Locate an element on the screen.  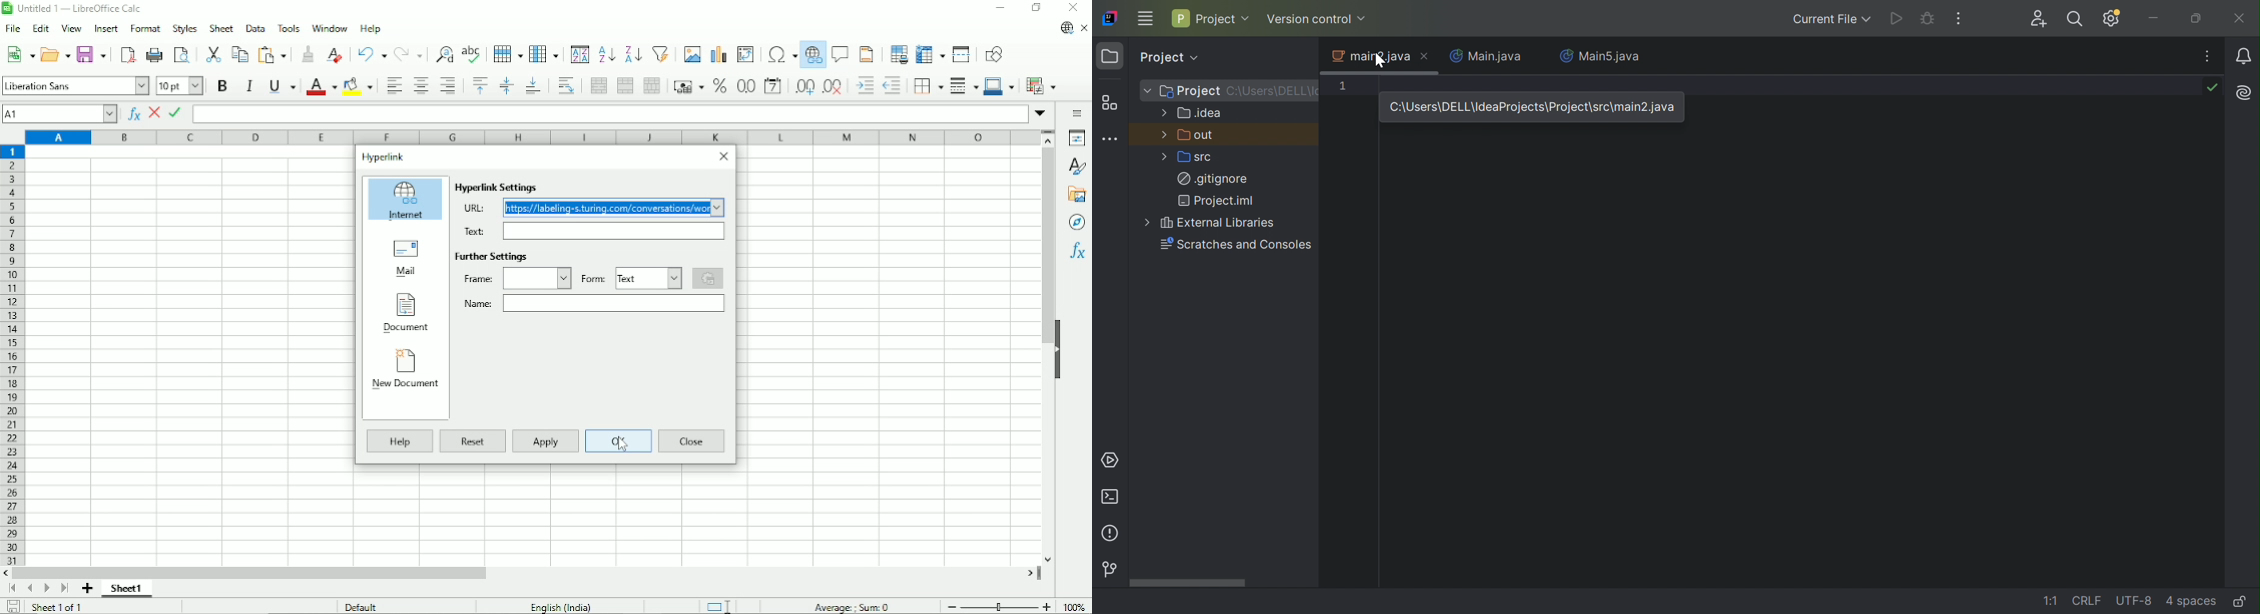
Mail is located at coordinates (404, 259).